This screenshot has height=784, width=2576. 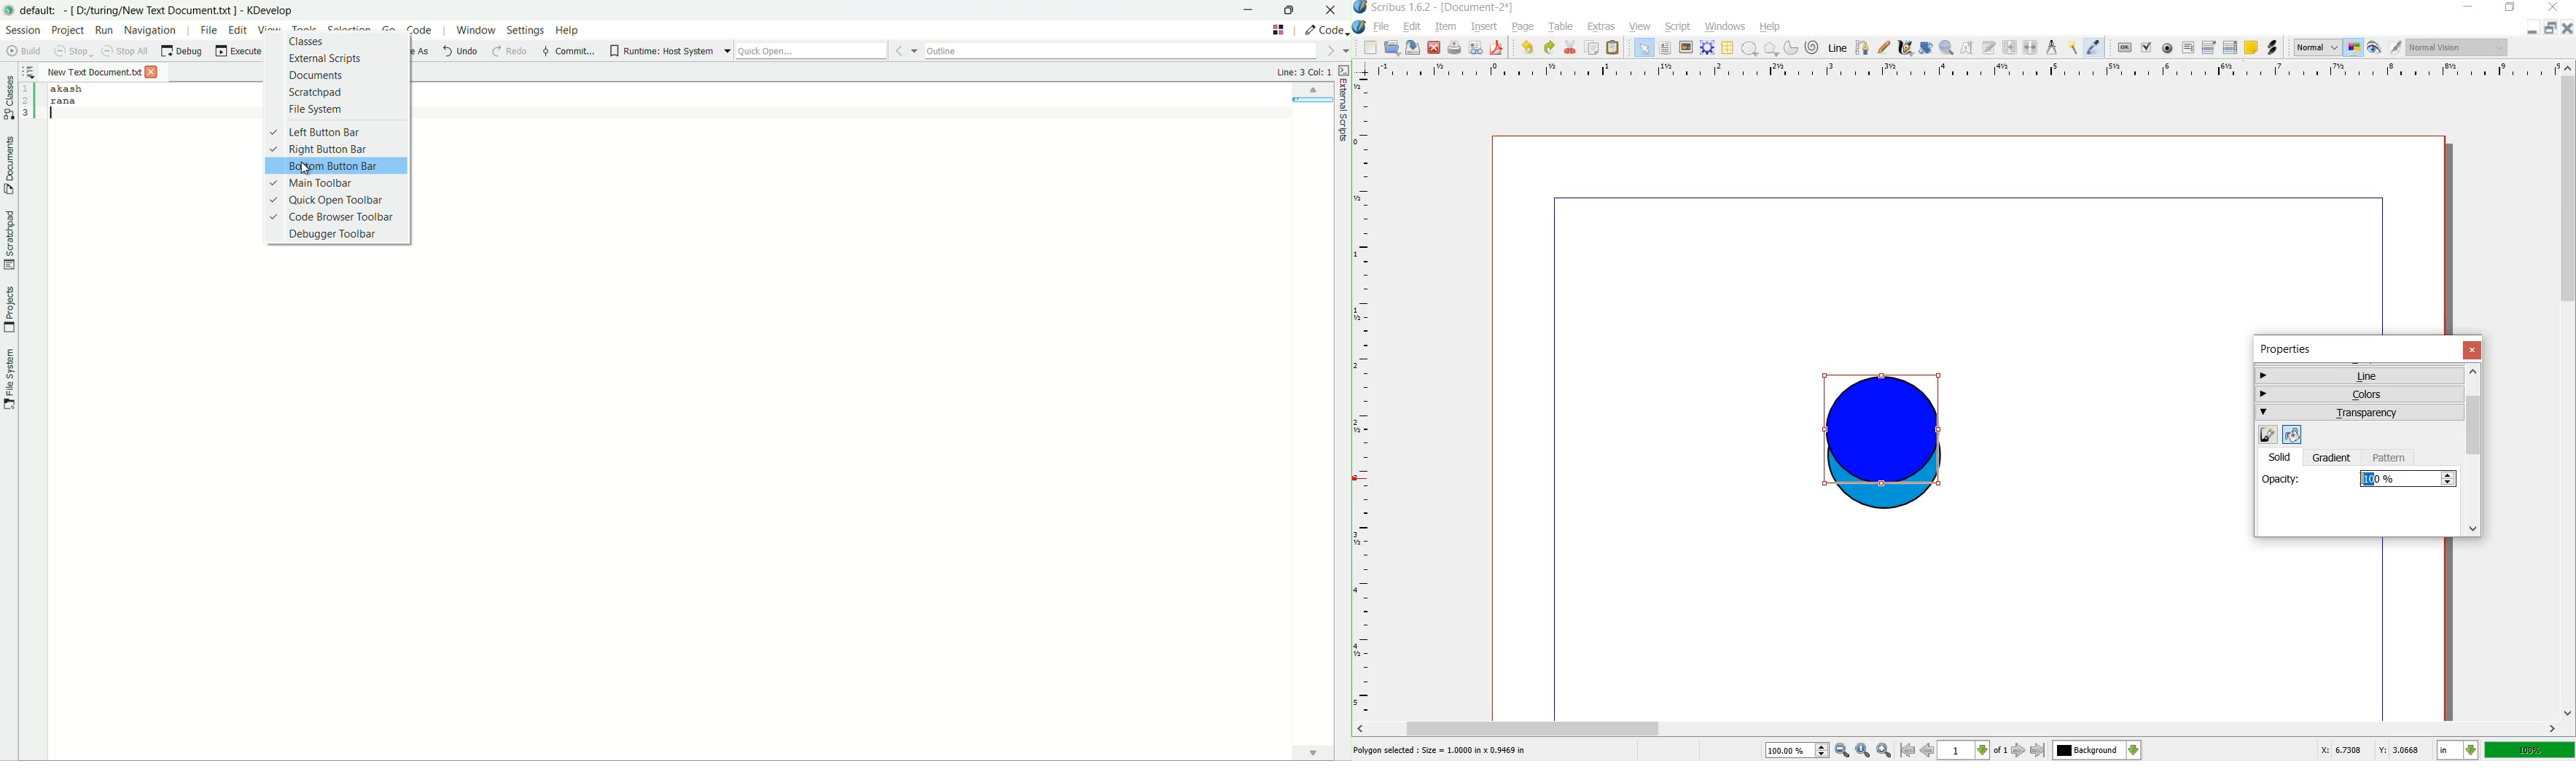 What do you see at coordinates (2531, 752) in the screenshot?
I see `100%` at bounding box center [2531, 752].